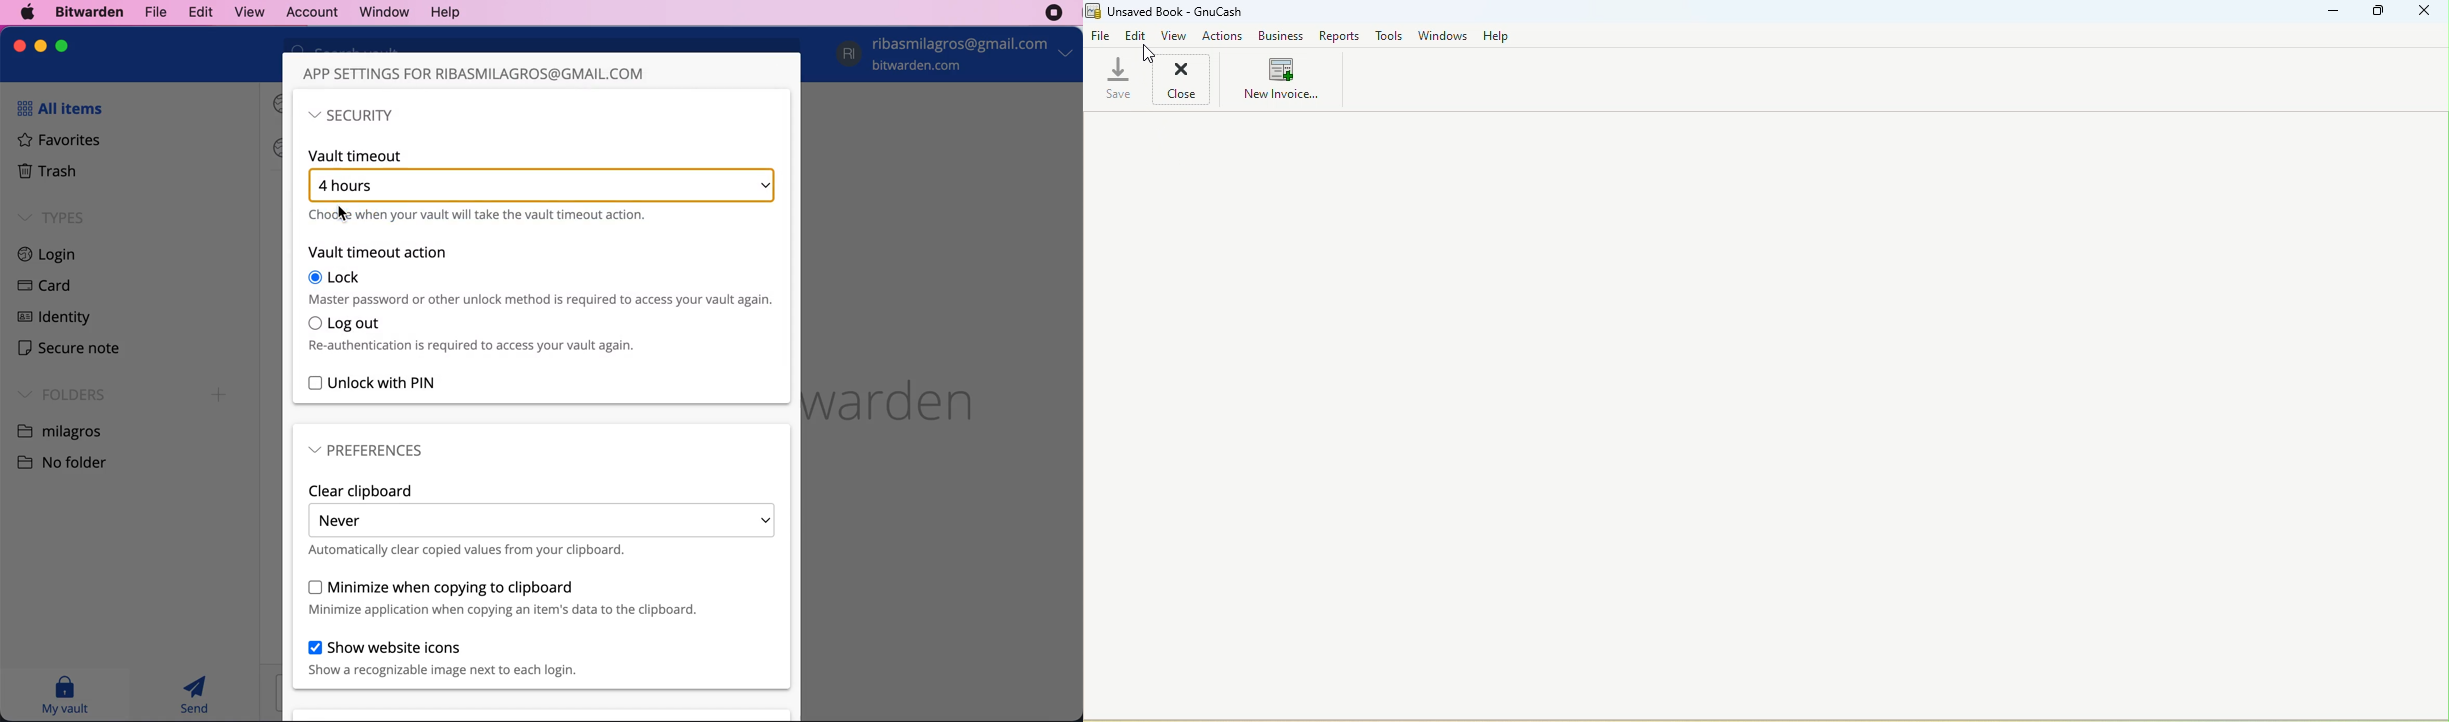 This screenshot has height=728, width=2464. Describe the element at coordinates (41, 46) in the screenshot. I see `minimize` at that location.